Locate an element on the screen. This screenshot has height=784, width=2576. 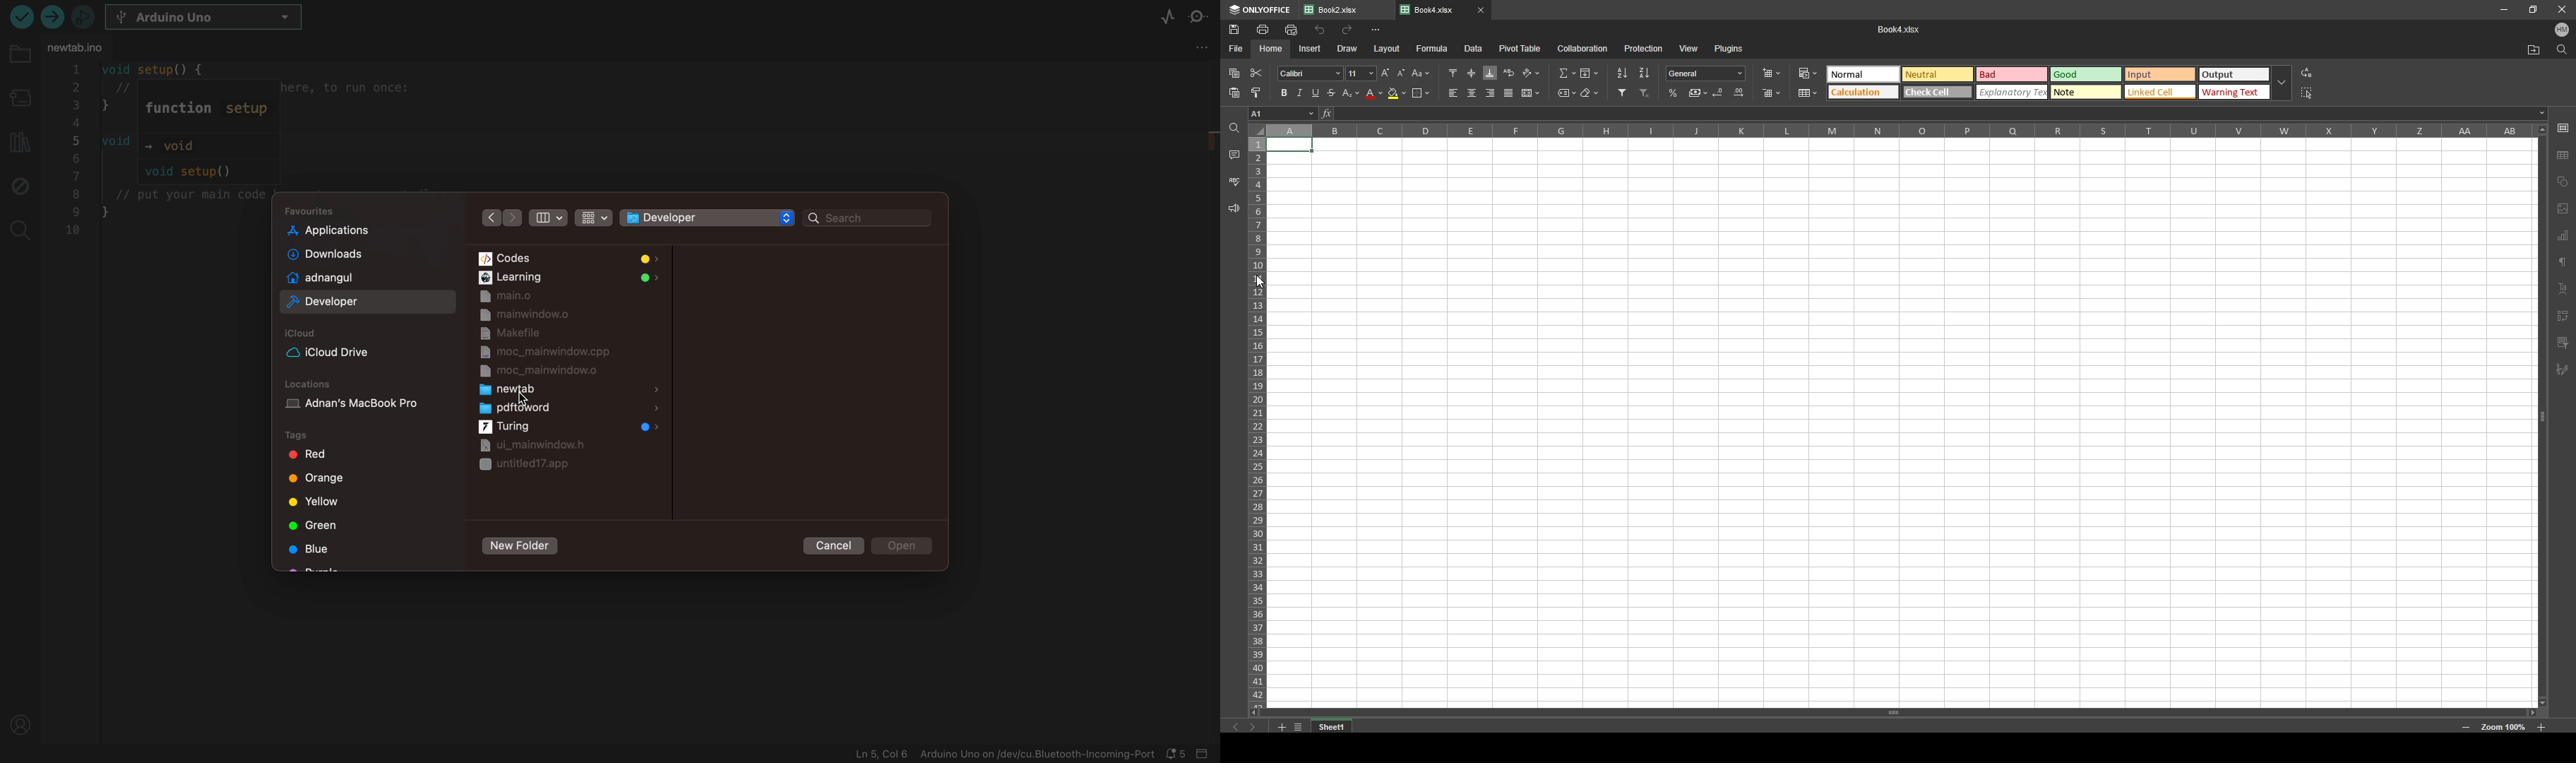
italic is located at coordinates (1297, 93).